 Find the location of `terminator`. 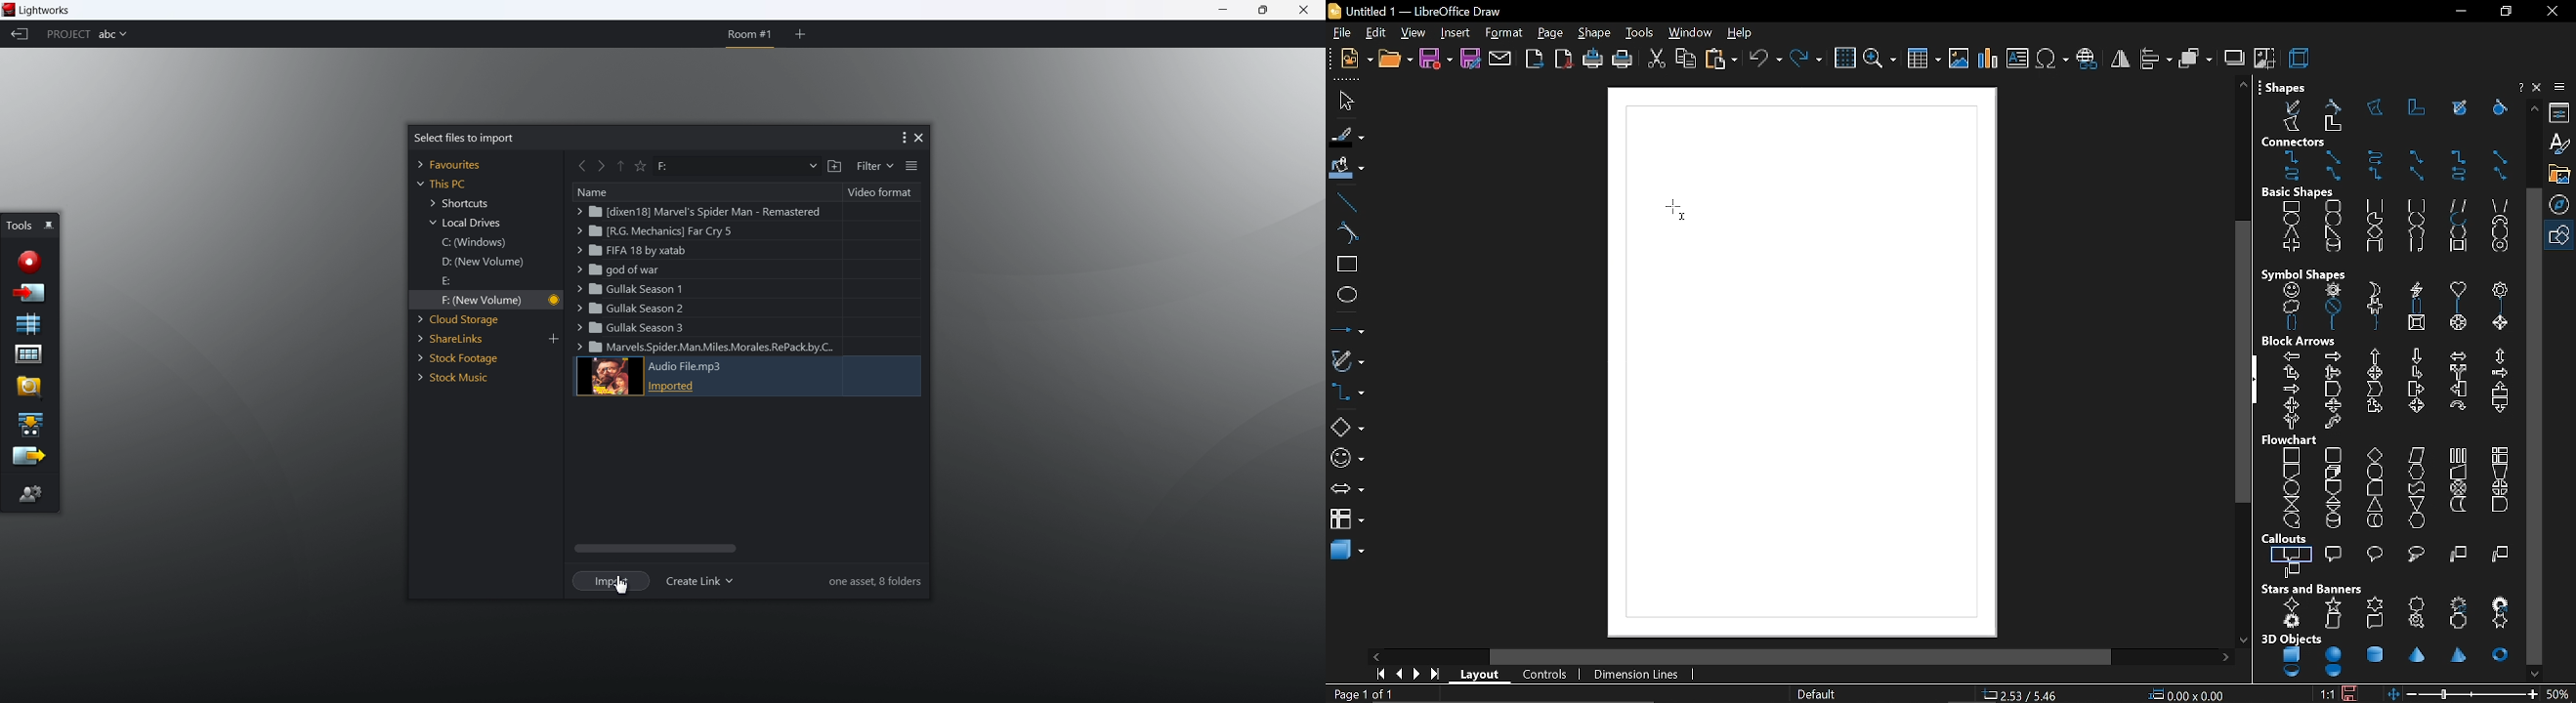

terminator is located at coordinates (2373, 472).